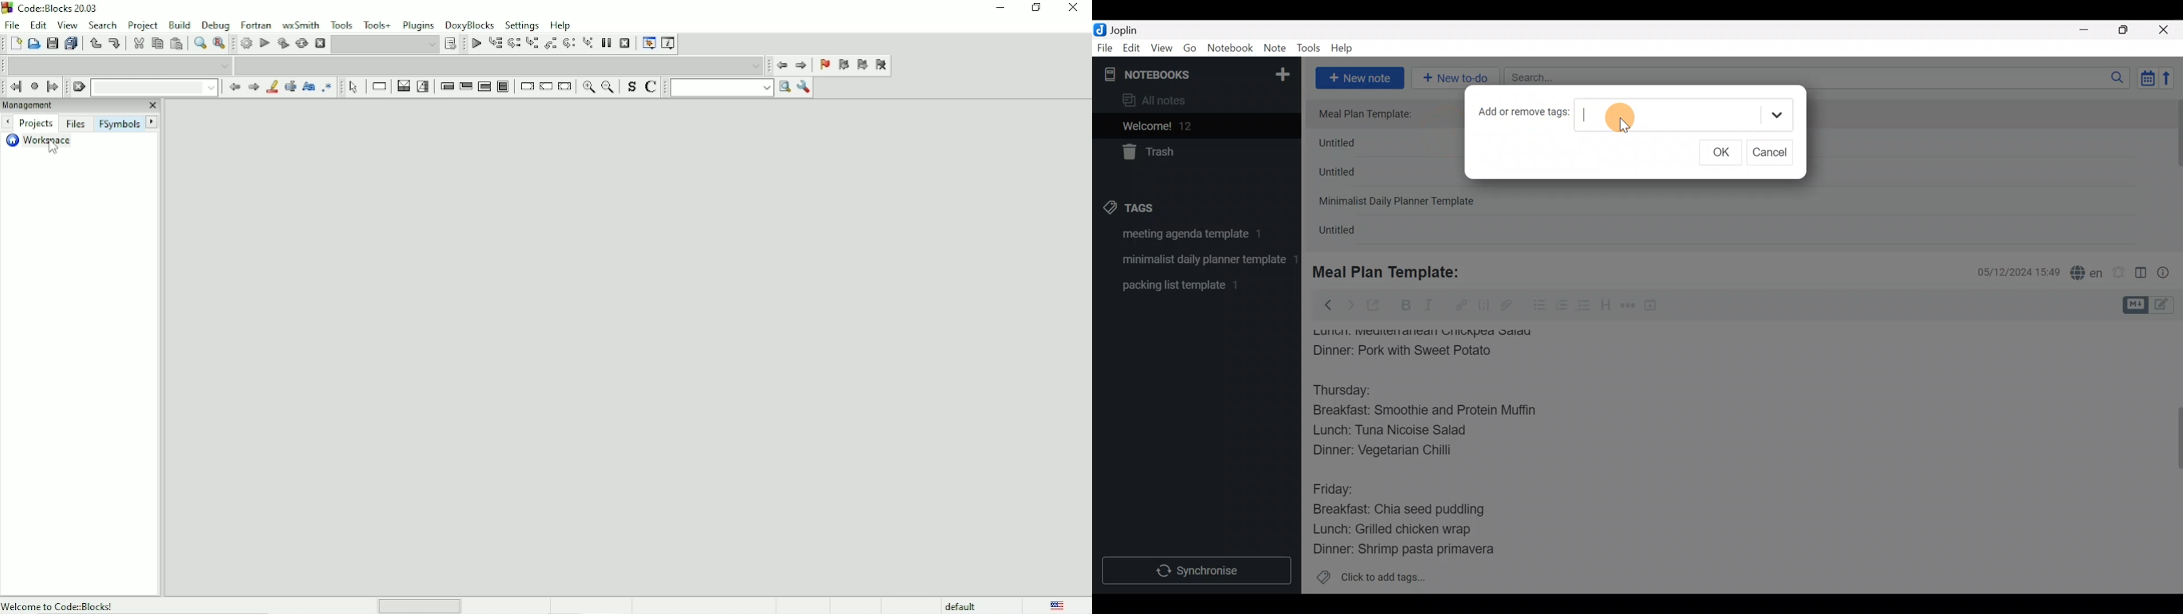 This screenshot has width=2184, height=616. What do you see at coordinates (53, 148) in the screenshot?
I see `Cursor` at bounding box center [53, 148].